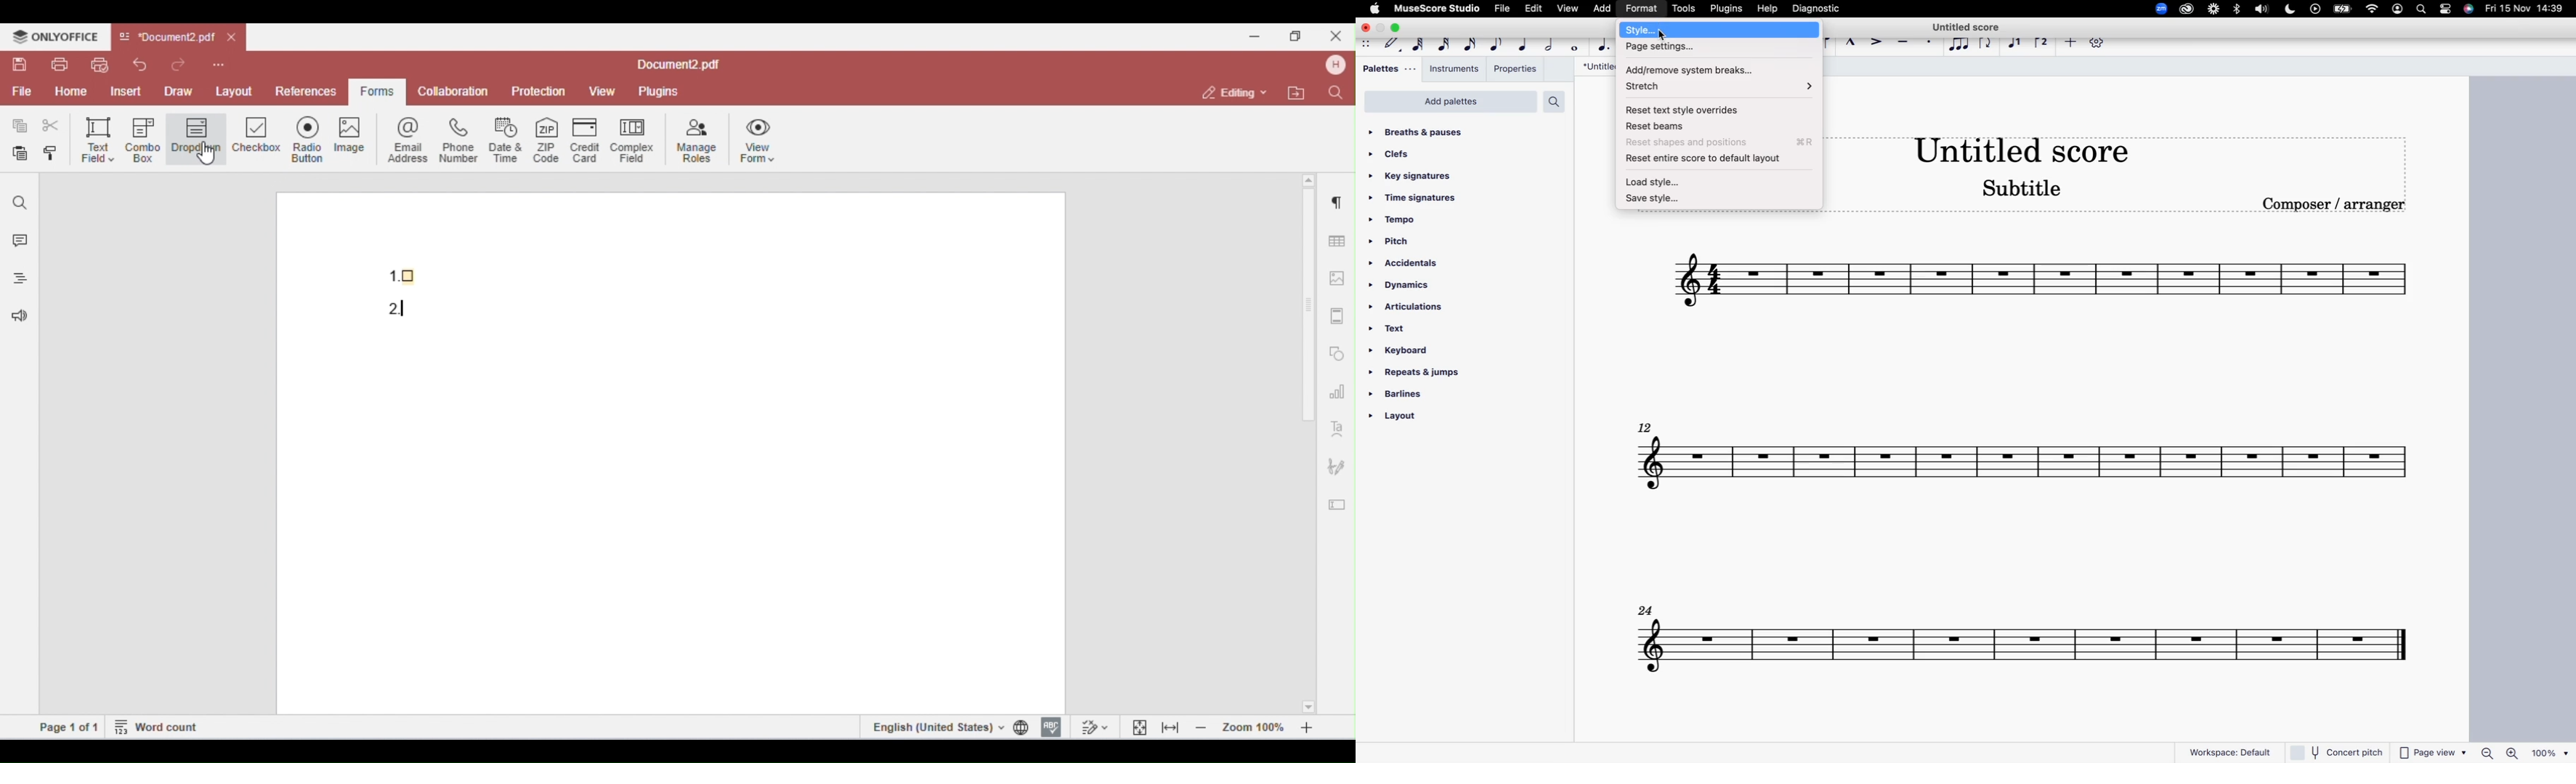 This screenshot has width=2576, height=784. What do you see at coordinates (1397, 29) in the screenshot?
I see `maximize` at bounding box center [1397, 29].